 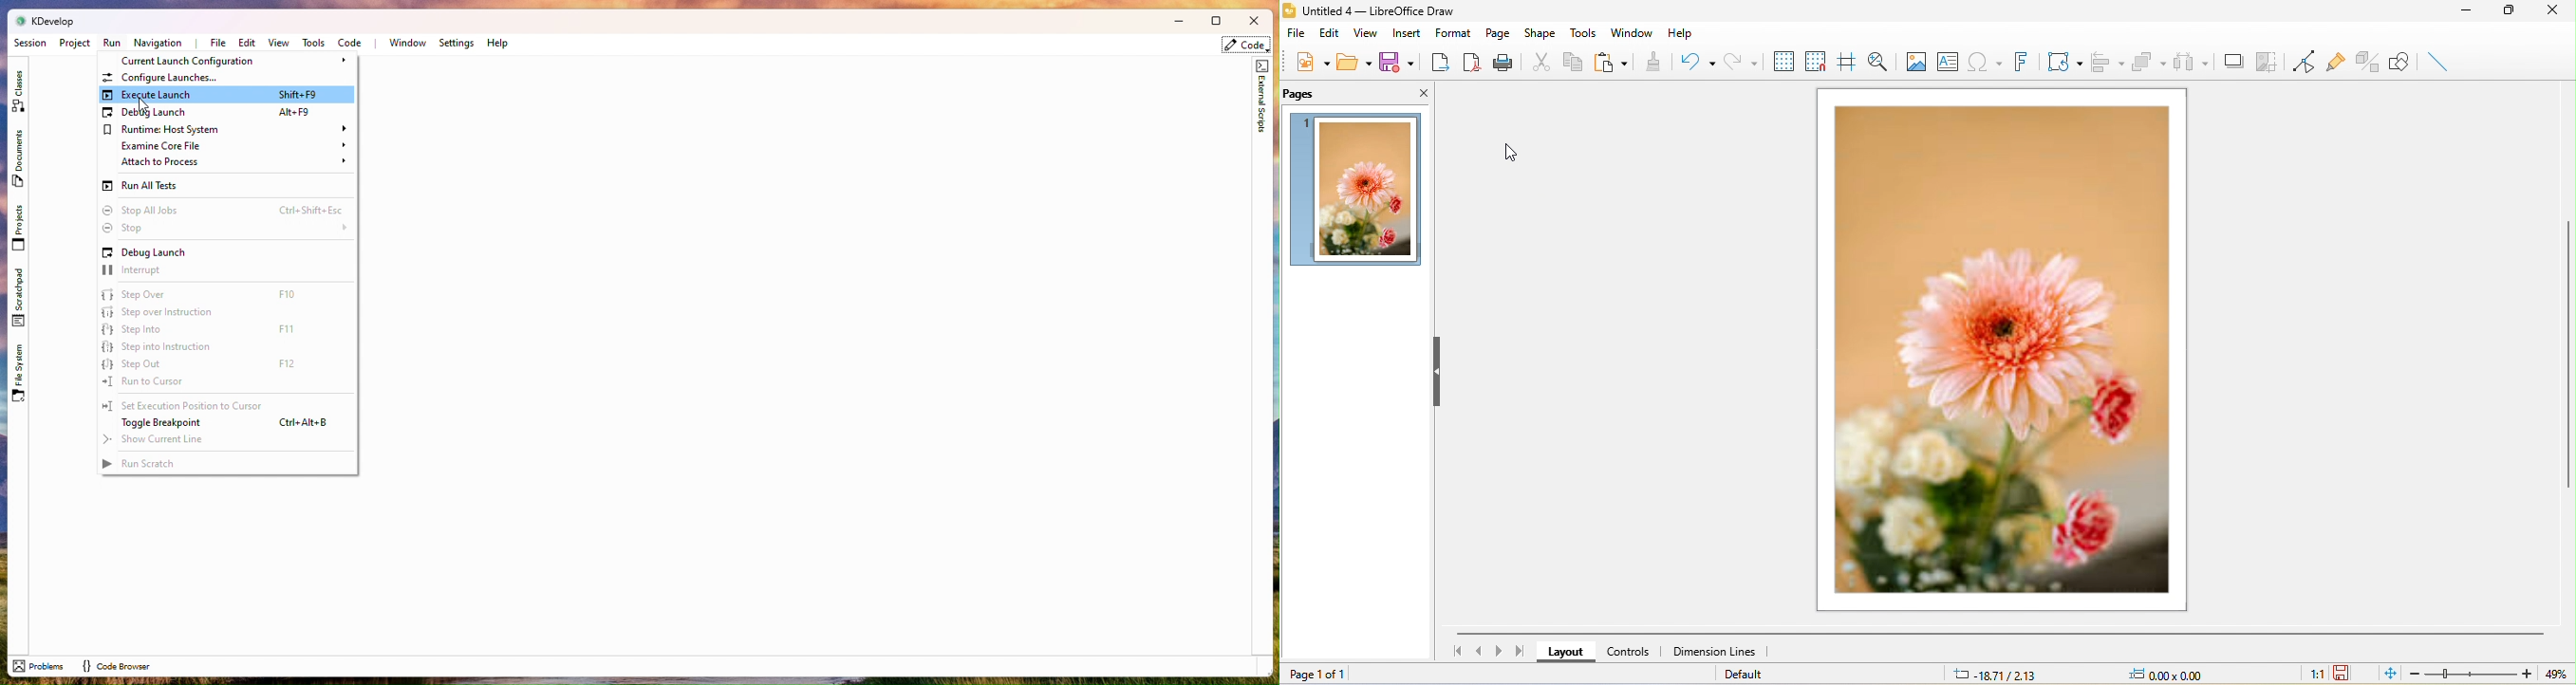 I want to click on shadow, so click(x=2234, y=65).